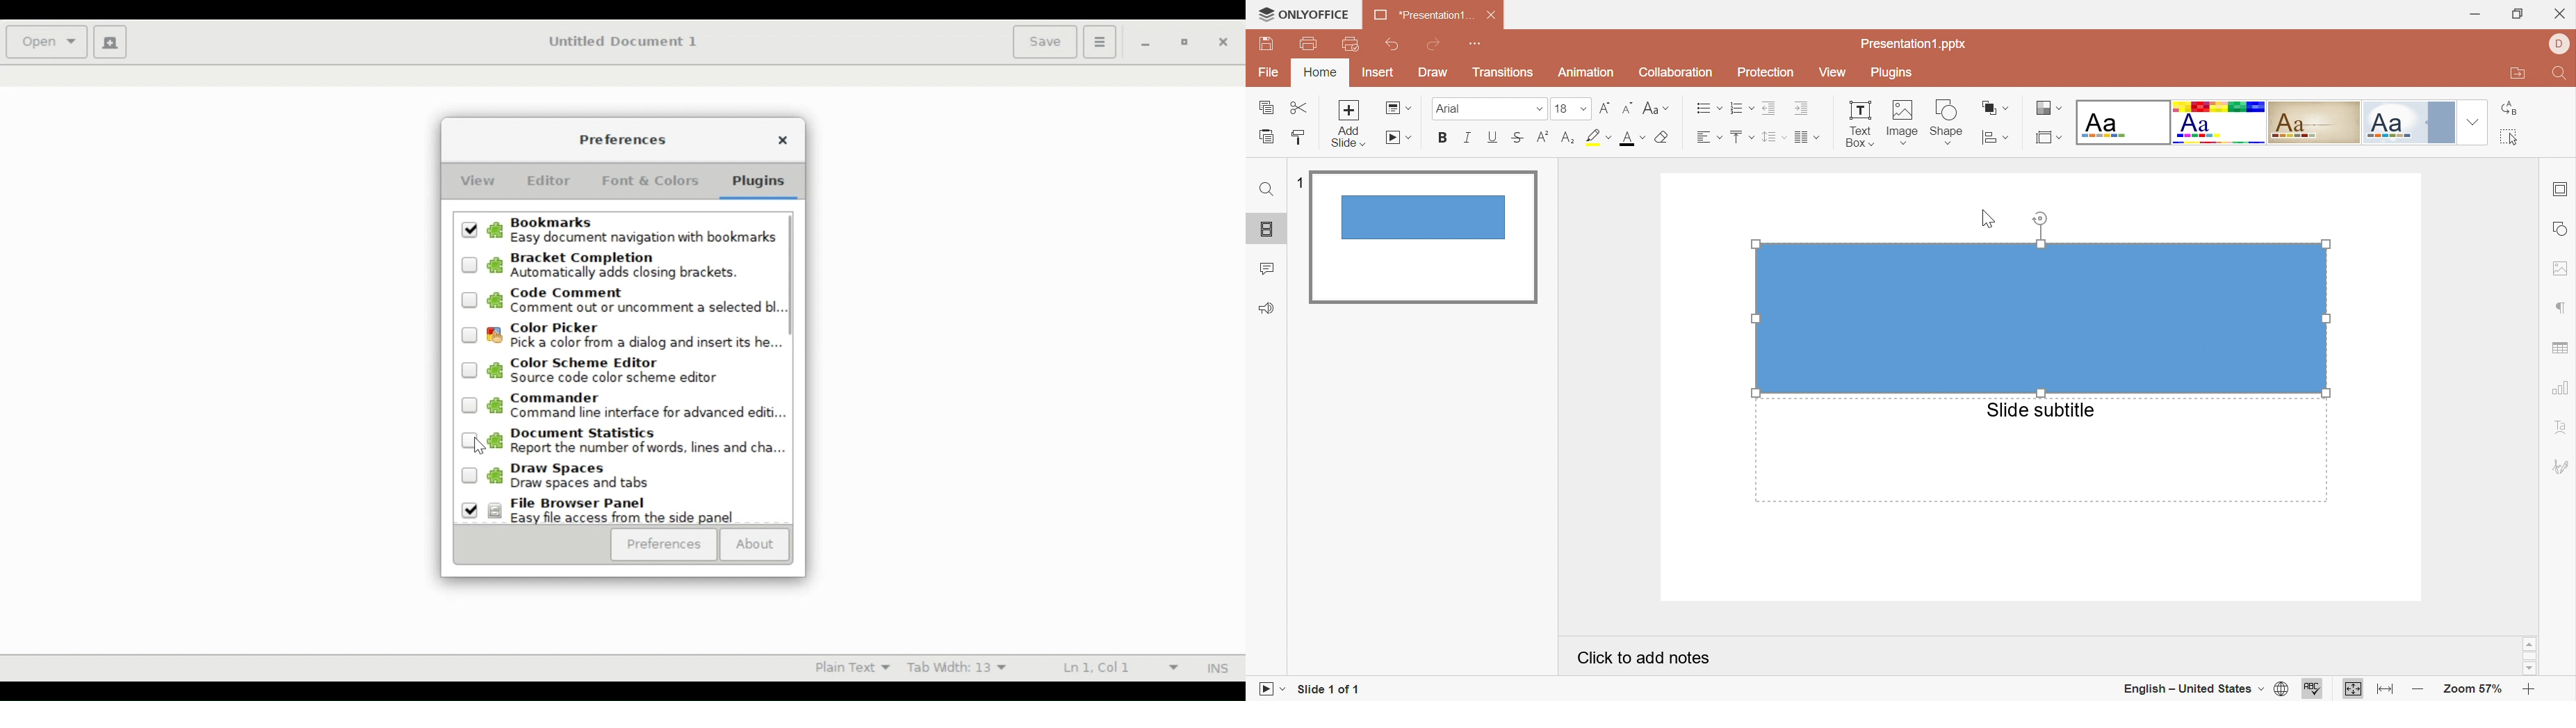 The width and height of the screenshot is (2576, 728). What do you see at coordinates (2042, 319) in the screenshot?
I see `Text box` at bounding box center [2042, 319].